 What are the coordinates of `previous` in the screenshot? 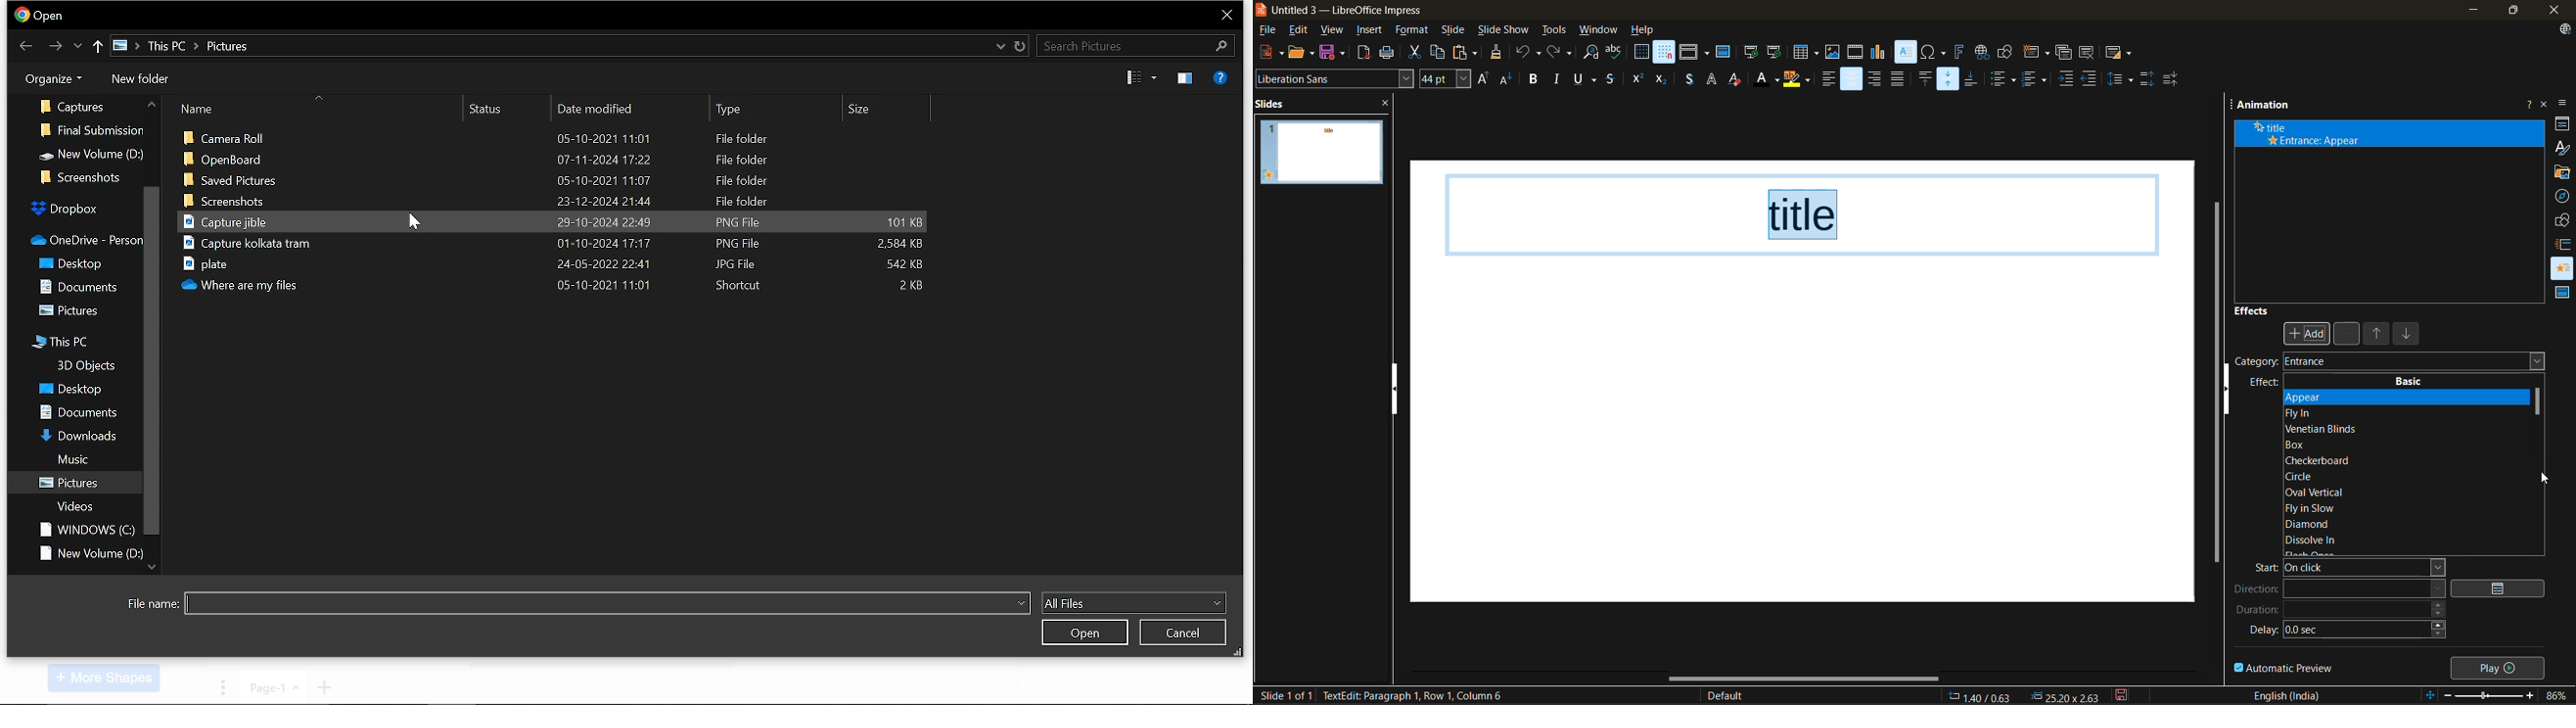 It's located at (26, 44).